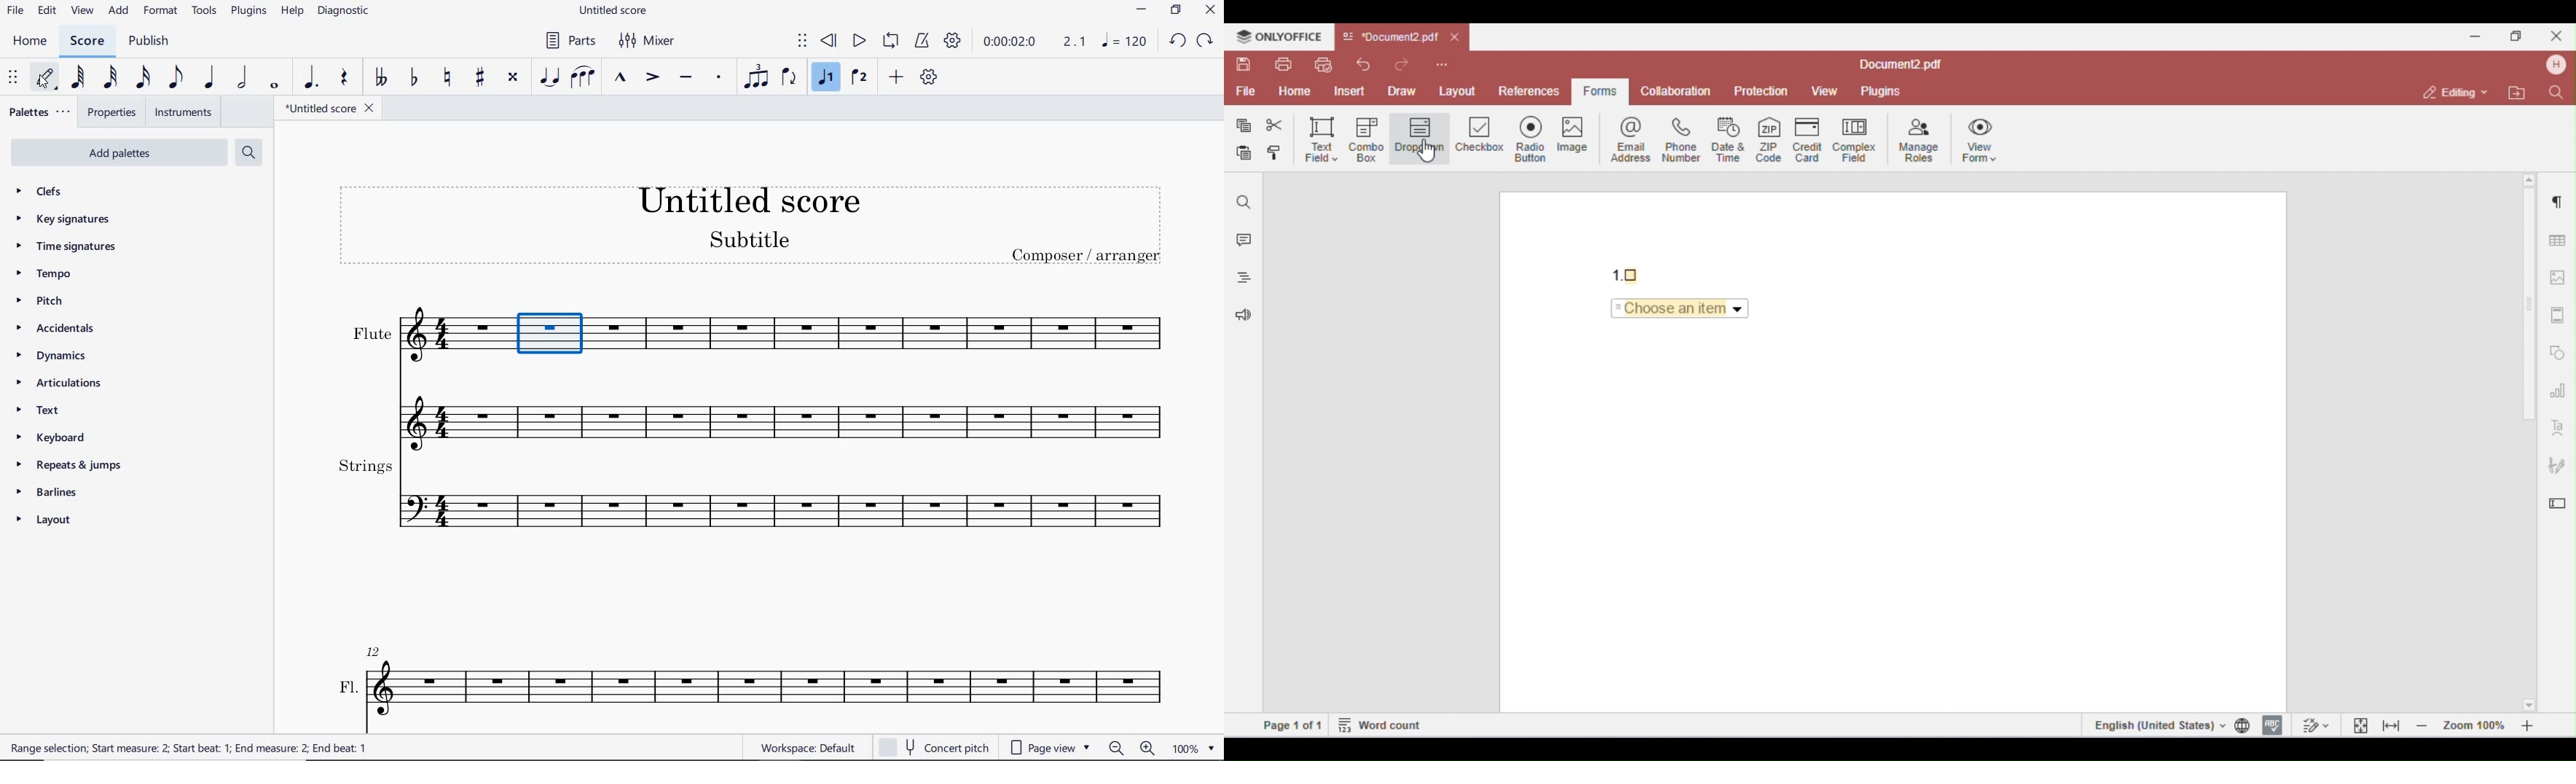 The width and height of the screenshot is (2576, 784). What do you see at coordinates (63, 246) in the screenshot?
I see `time signatures` at bounding box center [63, 246].